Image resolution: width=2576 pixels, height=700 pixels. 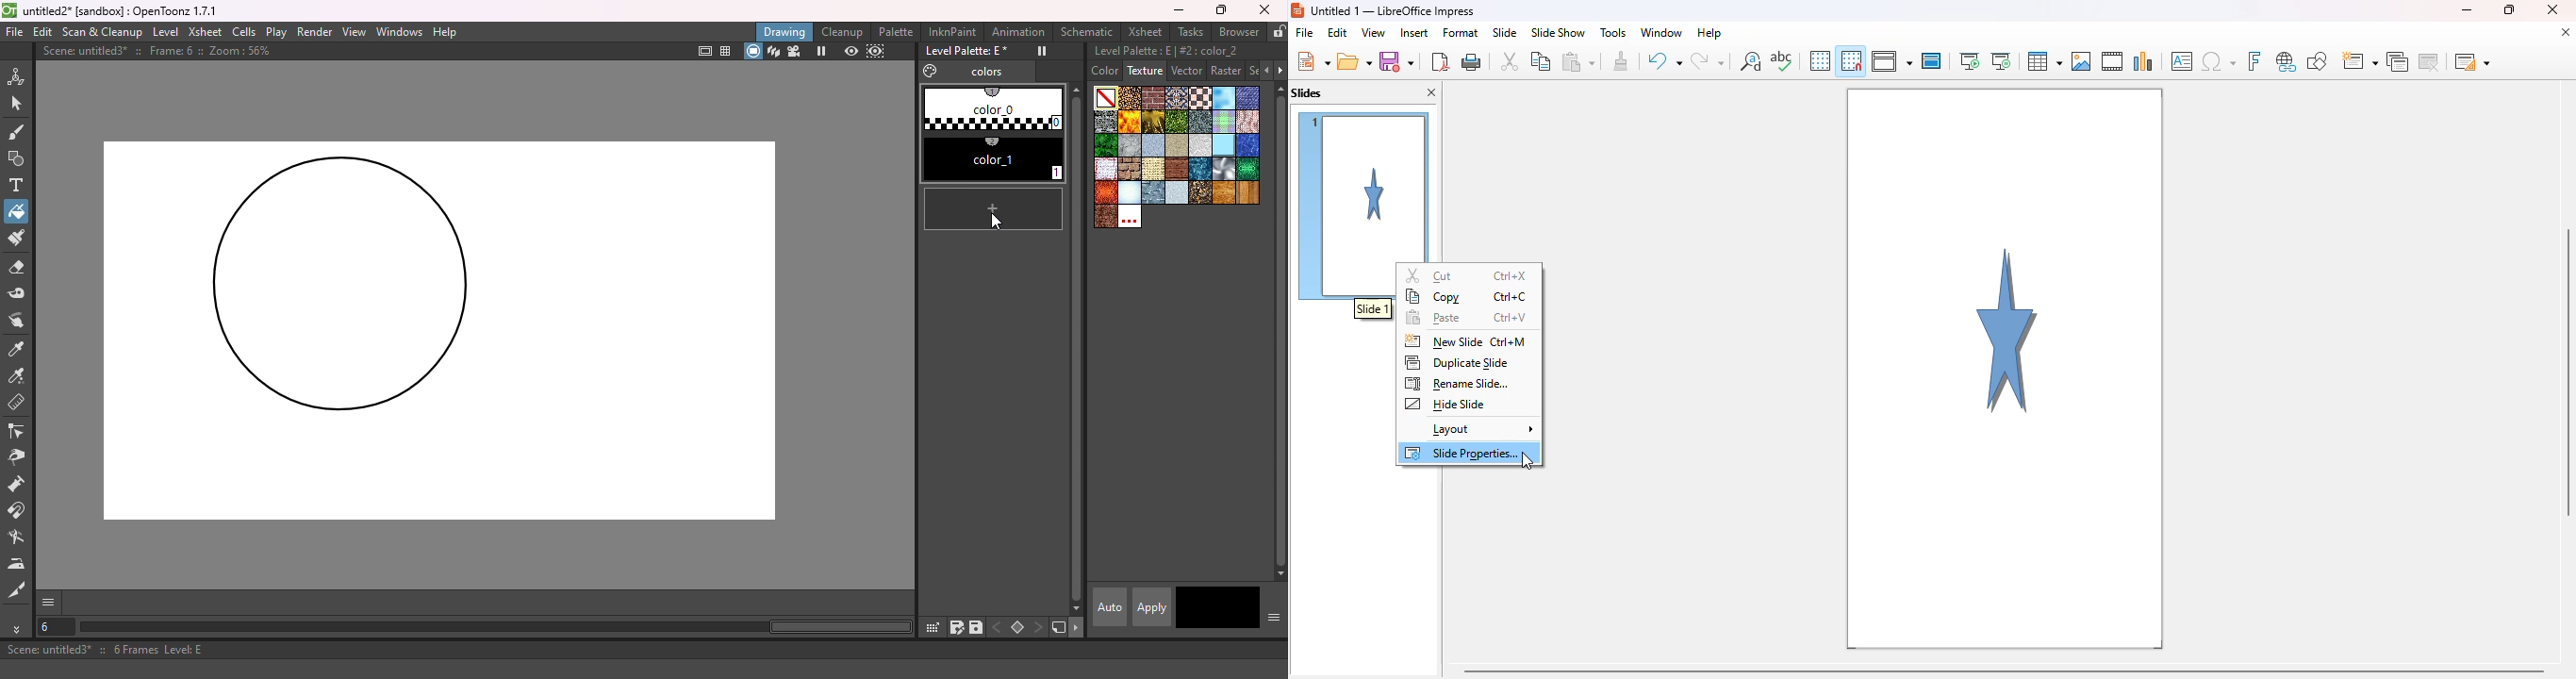 I want to click on vertical scroll bar, so click(x=1074, y=348).